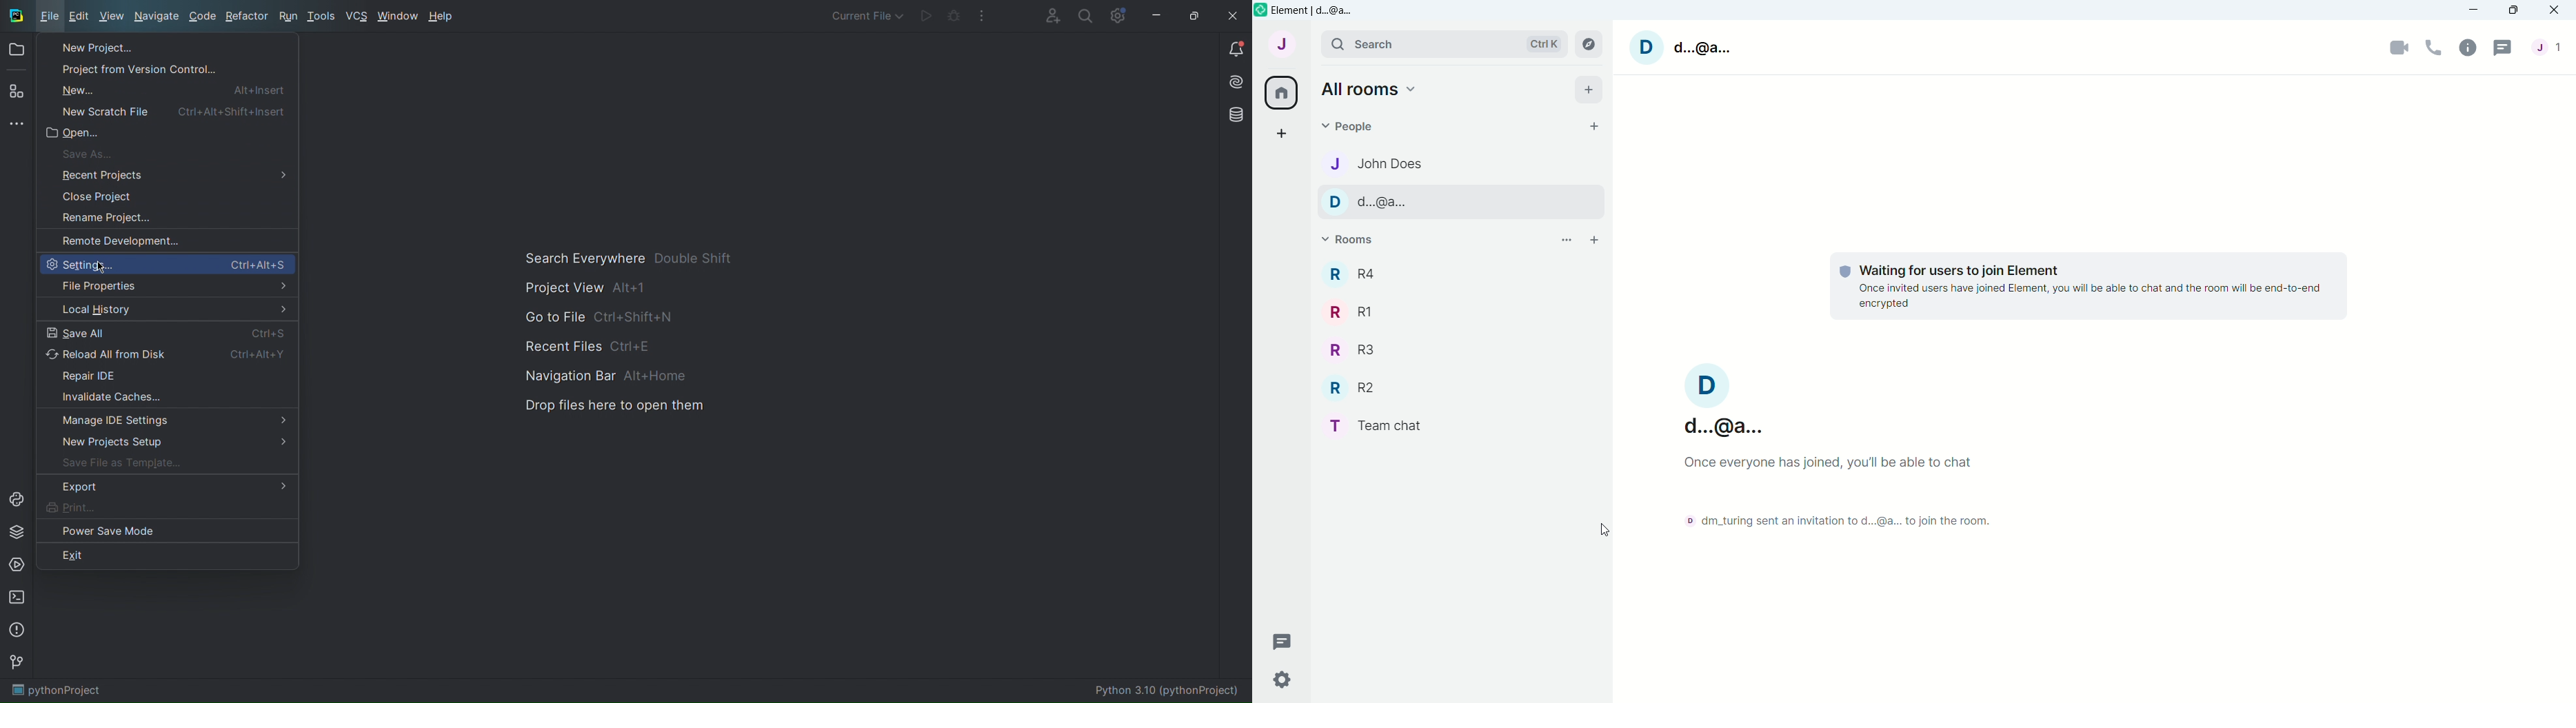  Describe the element at coordinates (1317, 10) in the screenshot. I see `Element` at that location.